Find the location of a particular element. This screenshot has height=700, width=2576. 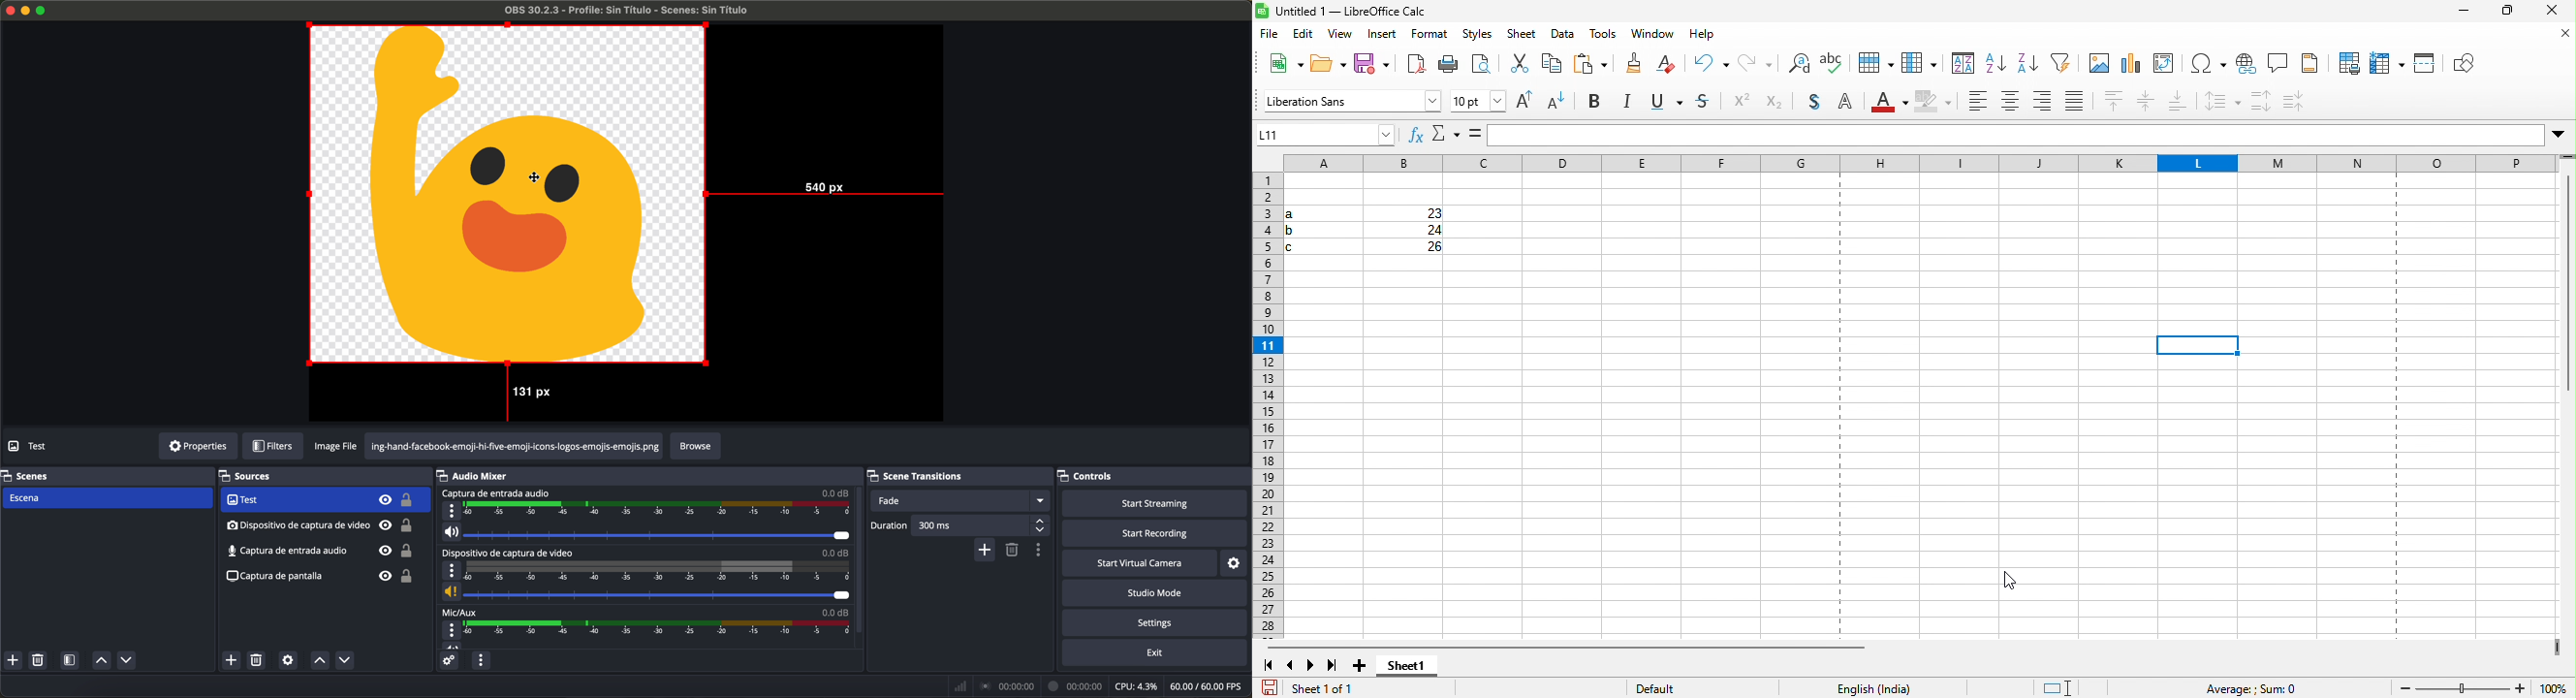

increase font size is located at coordinates (1529, 104).